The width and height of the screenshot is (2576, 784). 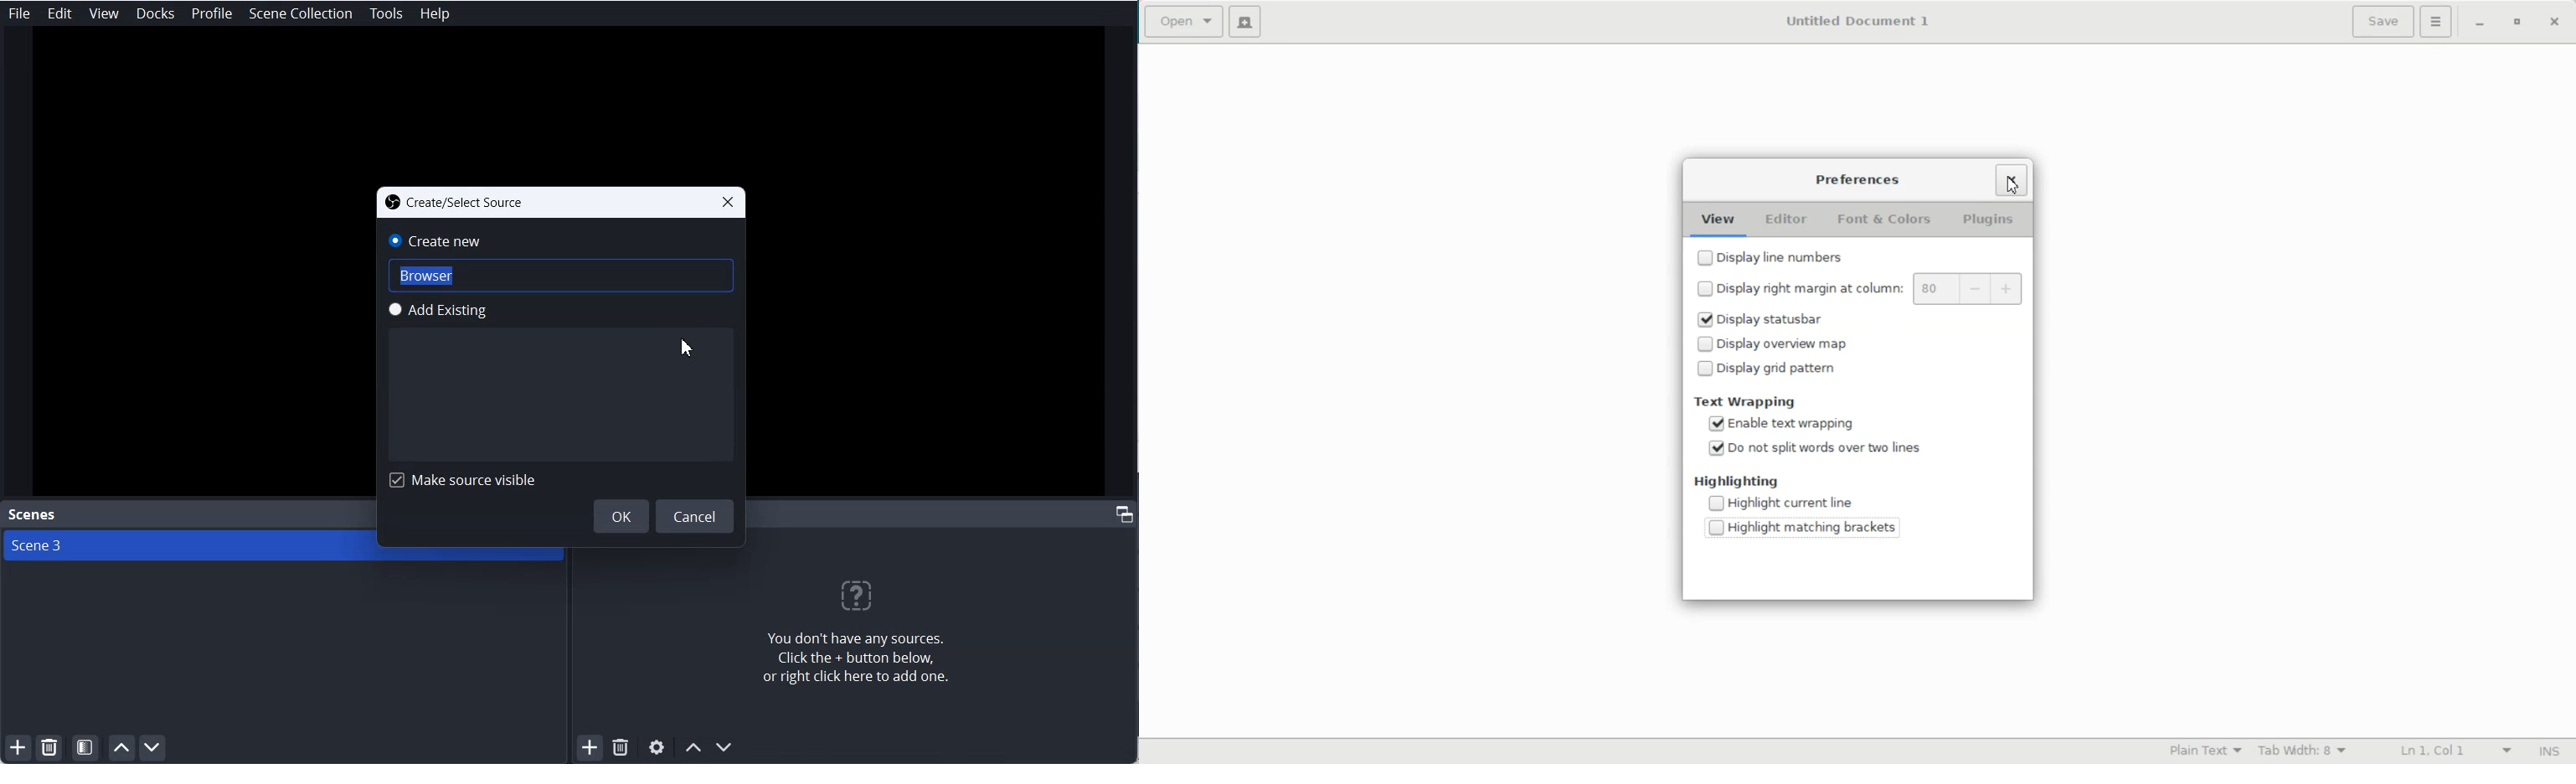 What do you see at coordinates (696, 516) in the screenshot?
I see `Cancel` at bounding box center [696, 516].